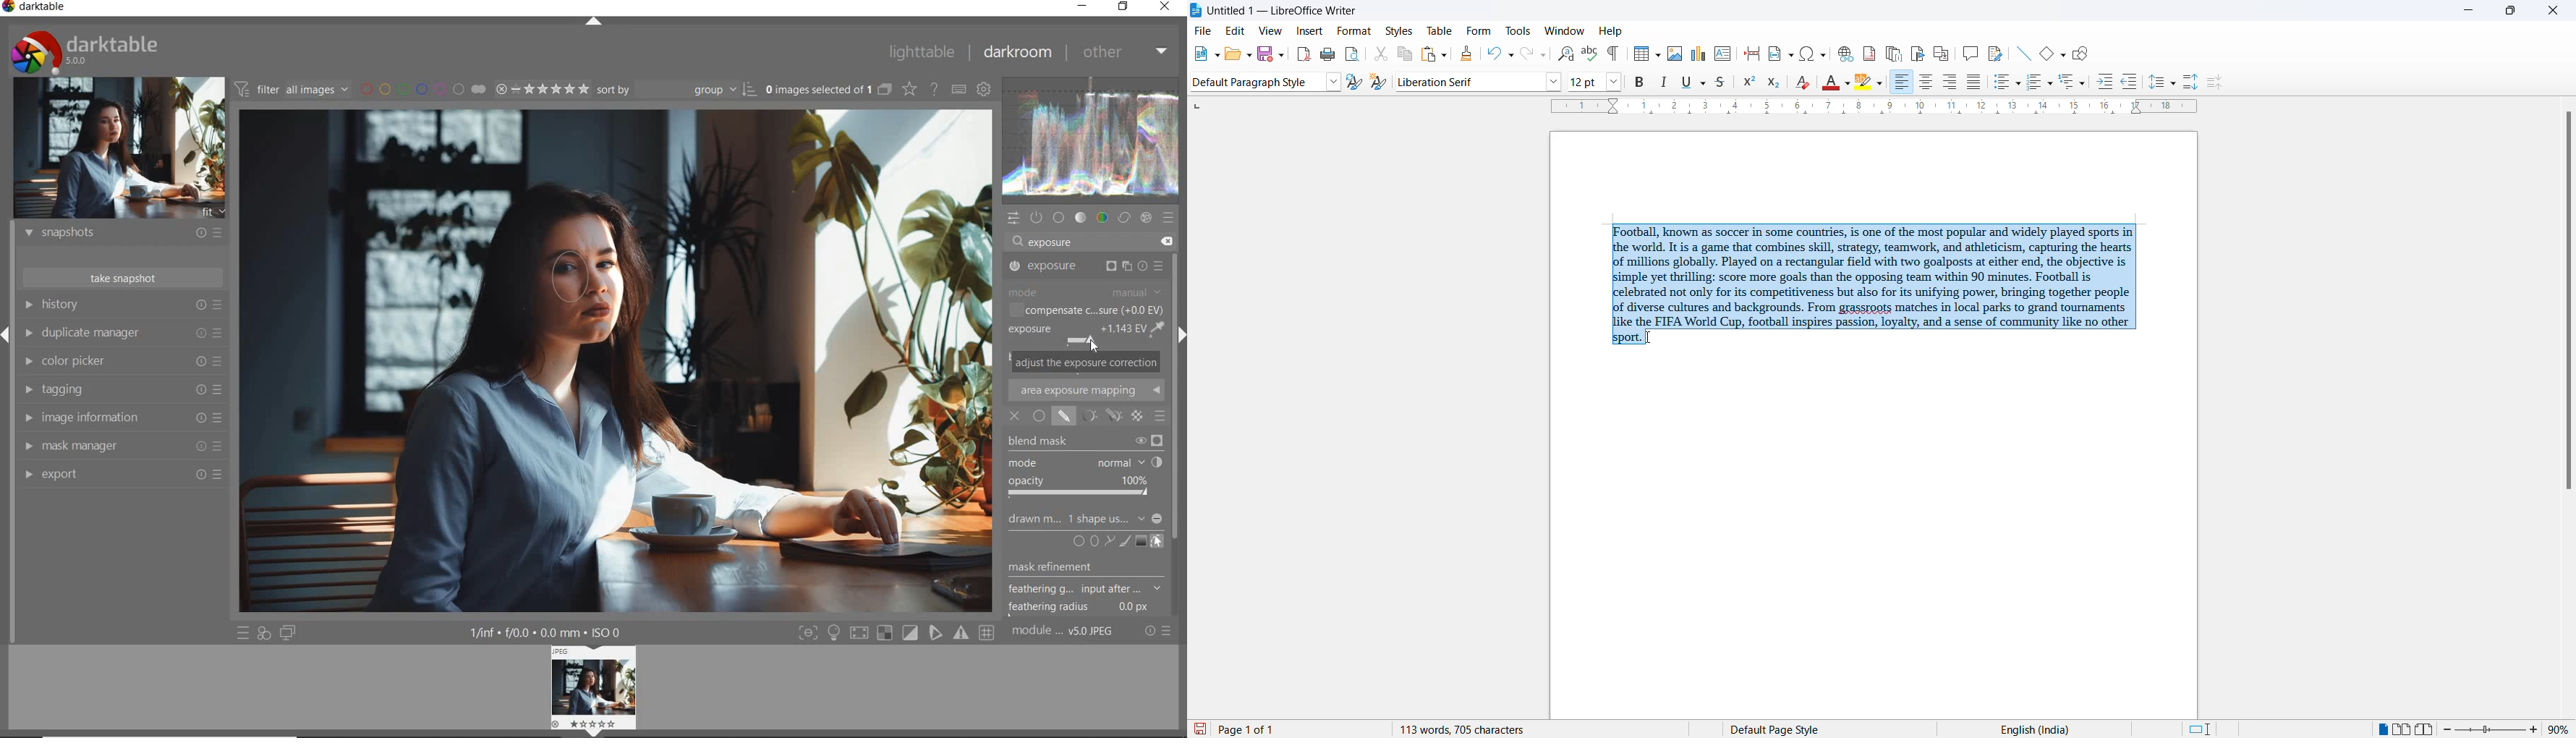 Image resolution: width=2576 pixels, height=756 pixels. Describe the element at coordinates (1657, 54) in the screenshot. I see `insert table grid` at that location.